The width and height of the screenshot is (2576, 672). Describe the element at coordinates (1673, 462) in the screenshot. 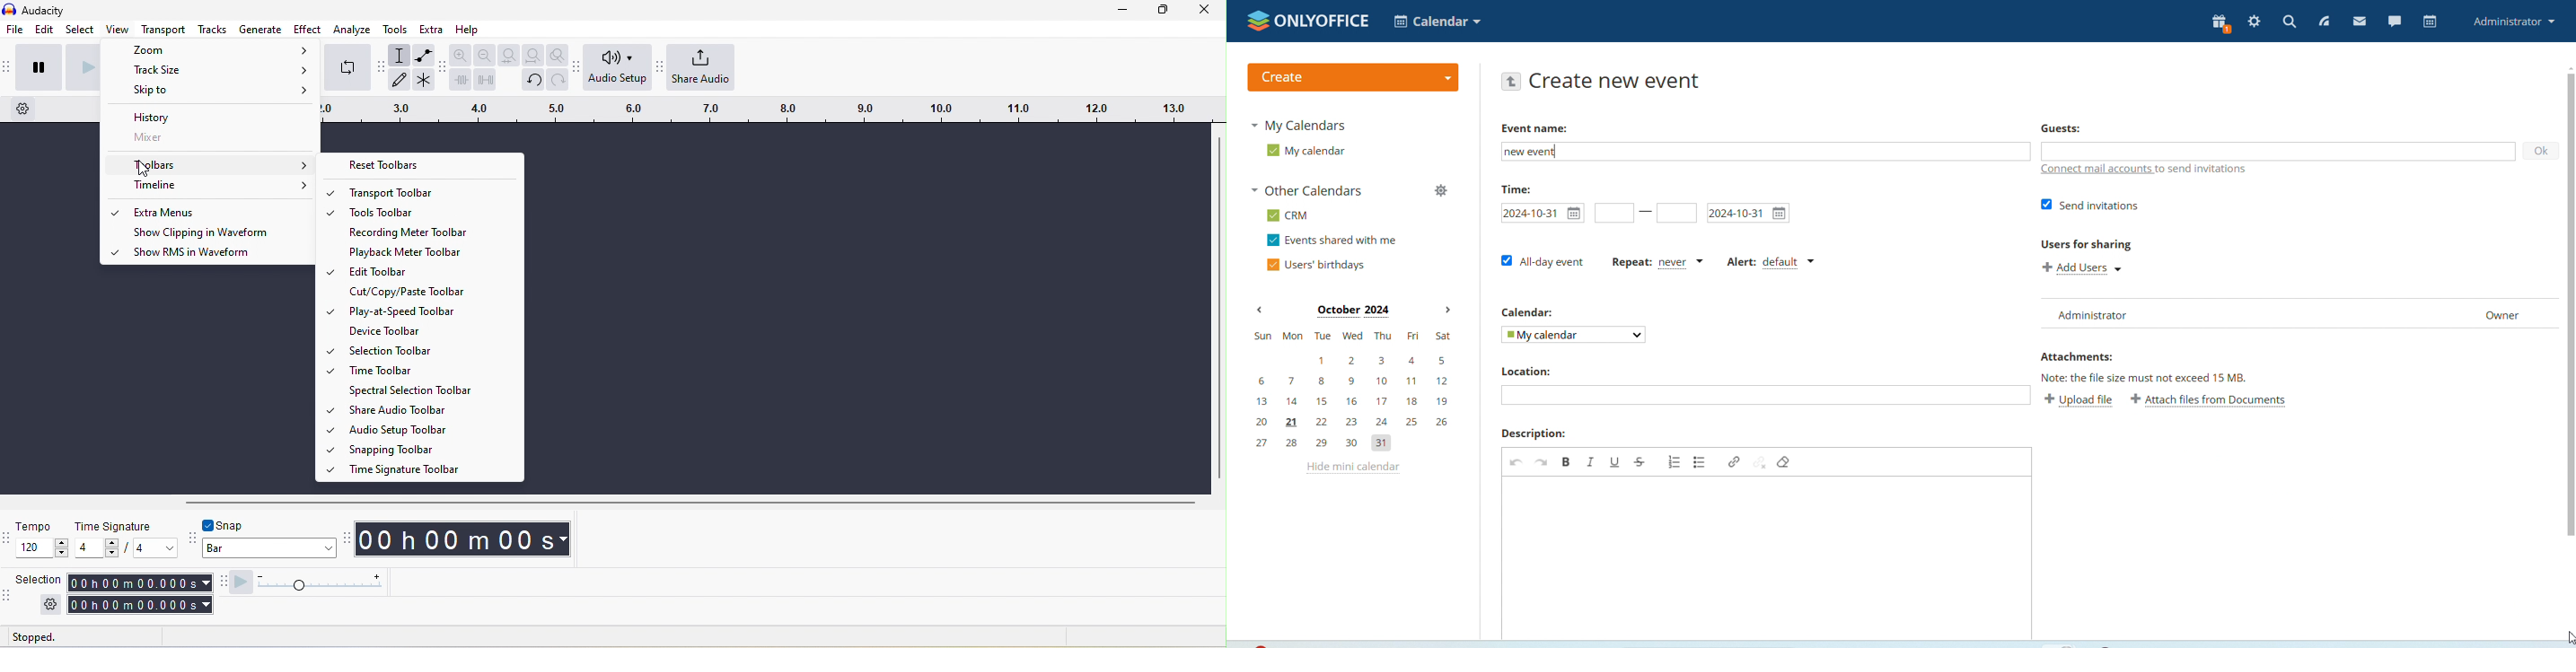

I see `add numbered list` at that location.